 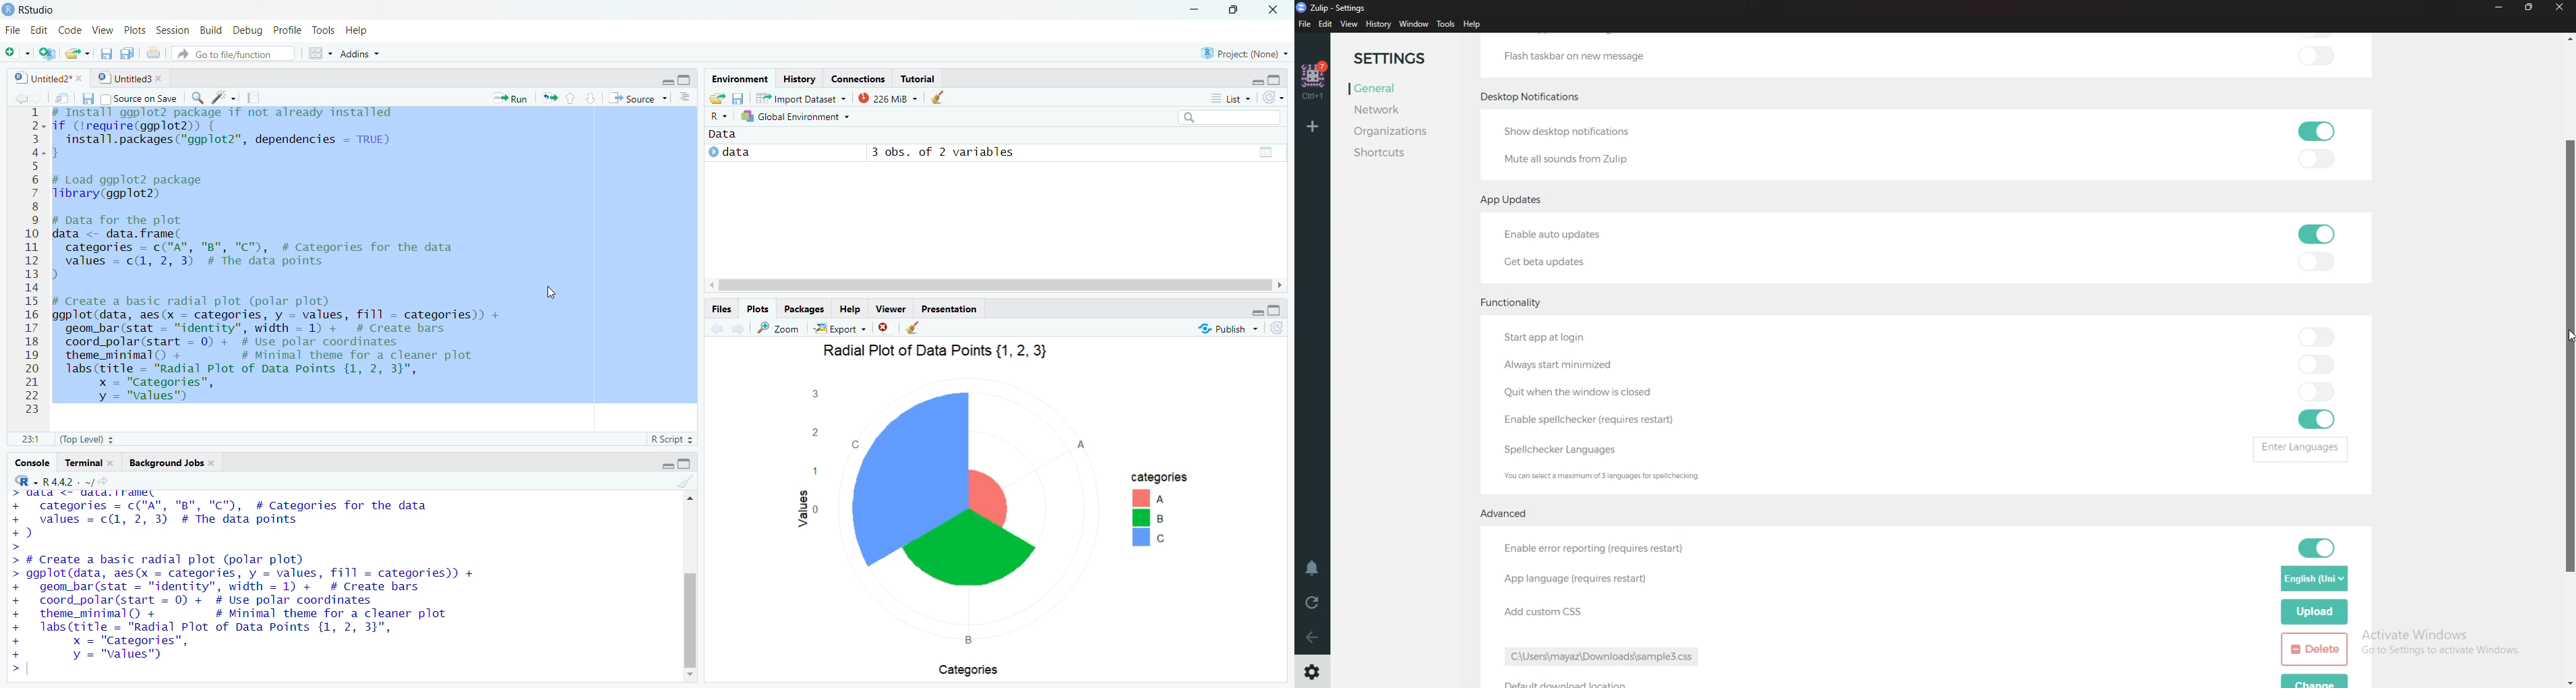 I want to click on print the current file, so click(x=156, y=53).